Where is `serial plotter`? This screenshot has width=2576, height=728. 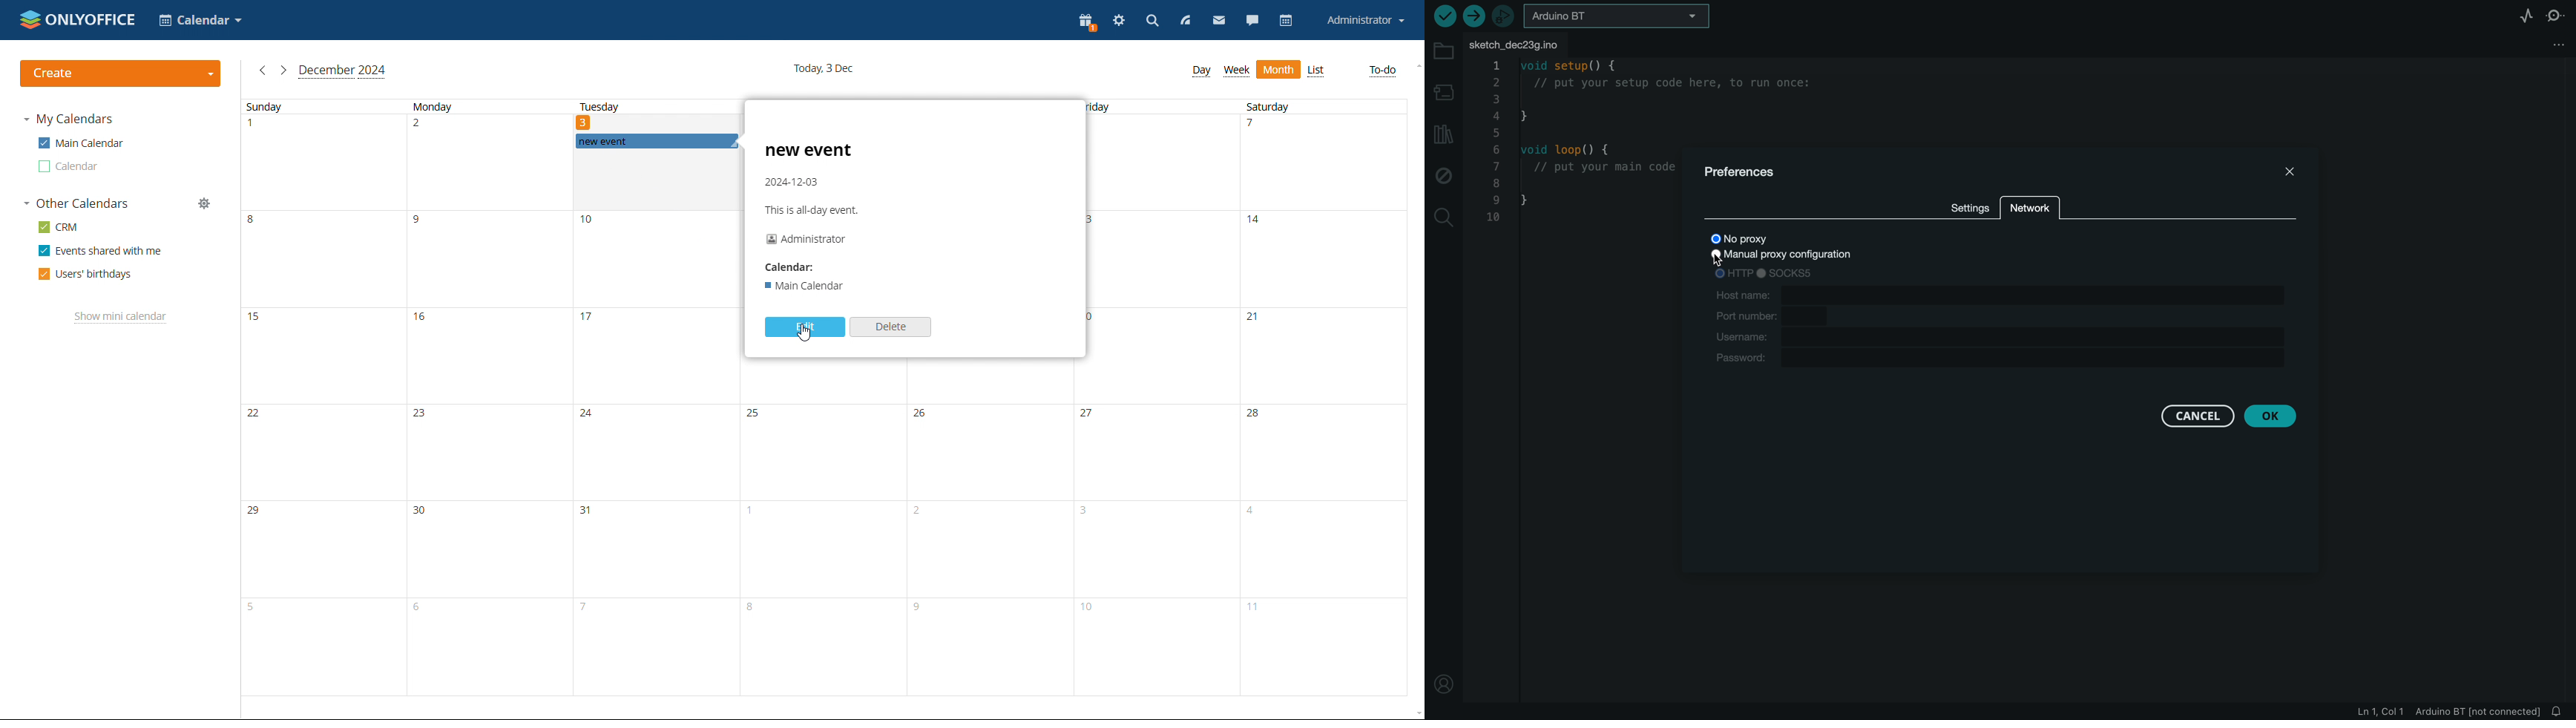
serial plotter is located at coordinates (2521, 15).